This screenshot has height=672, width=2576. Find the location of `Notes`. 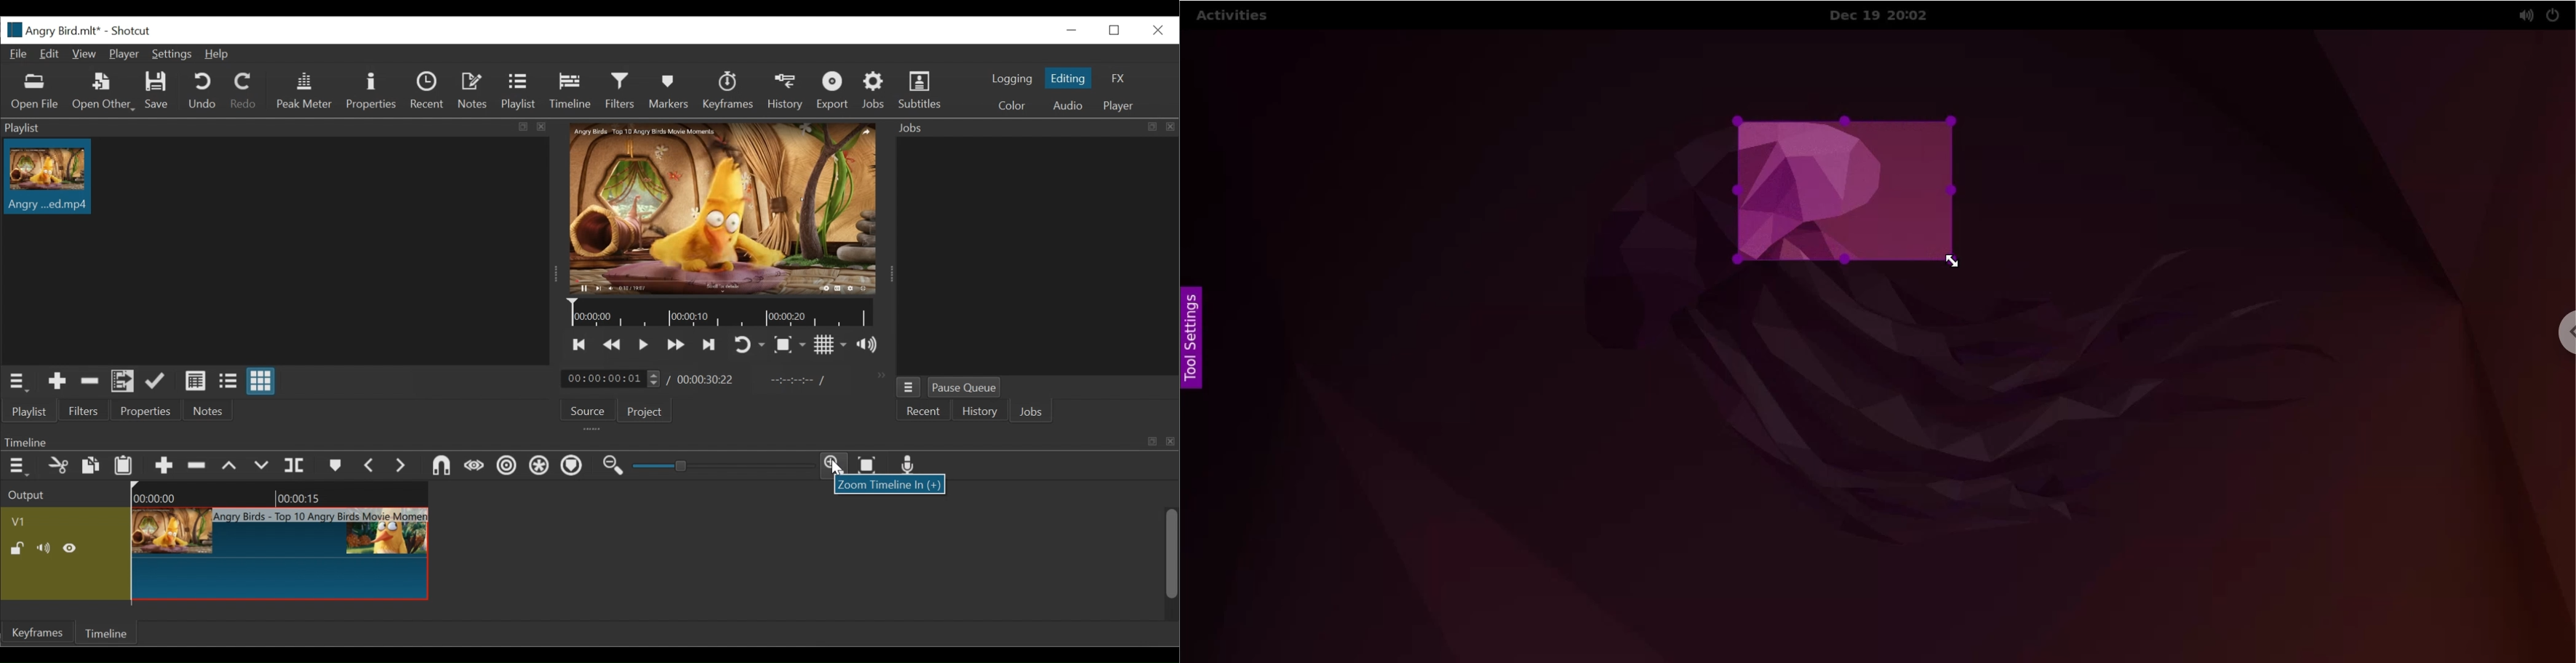

Notes is located at coordinates (206, 412).